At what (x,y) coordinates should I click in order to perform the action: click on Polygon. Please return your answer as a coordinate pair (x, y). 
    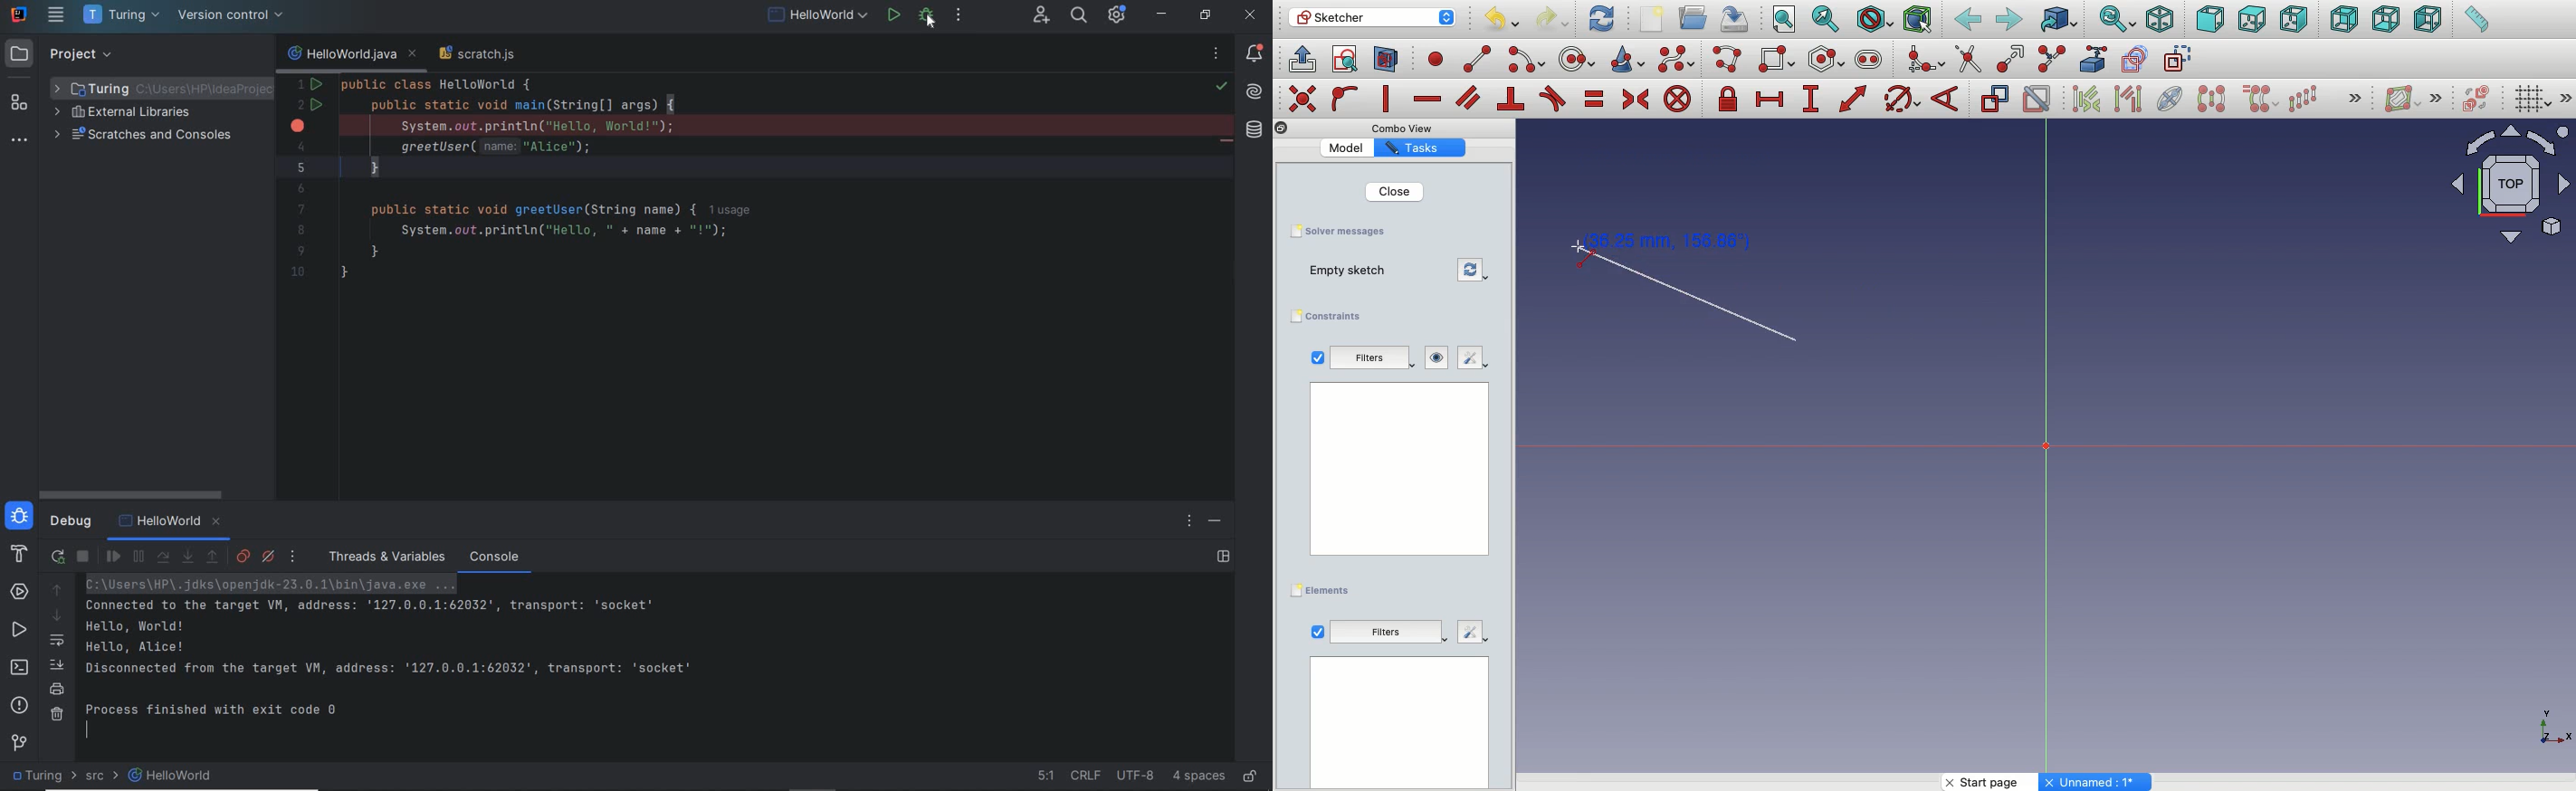
    Looking at the image, I should click on (1827, 60).